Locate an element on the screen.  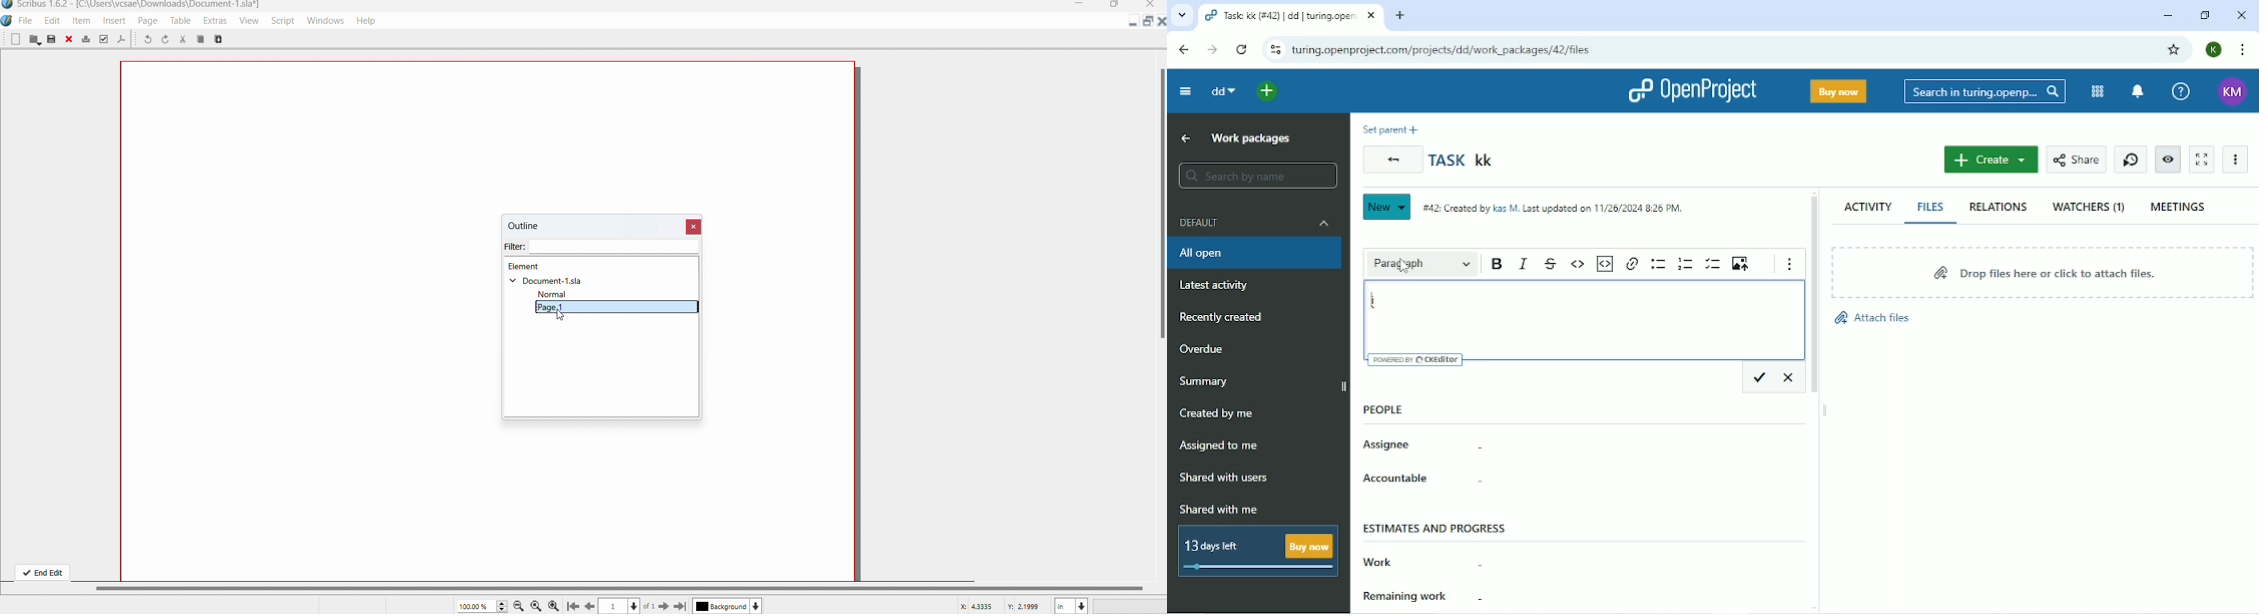
Strikethrough is located at coordinates (1552, 264).